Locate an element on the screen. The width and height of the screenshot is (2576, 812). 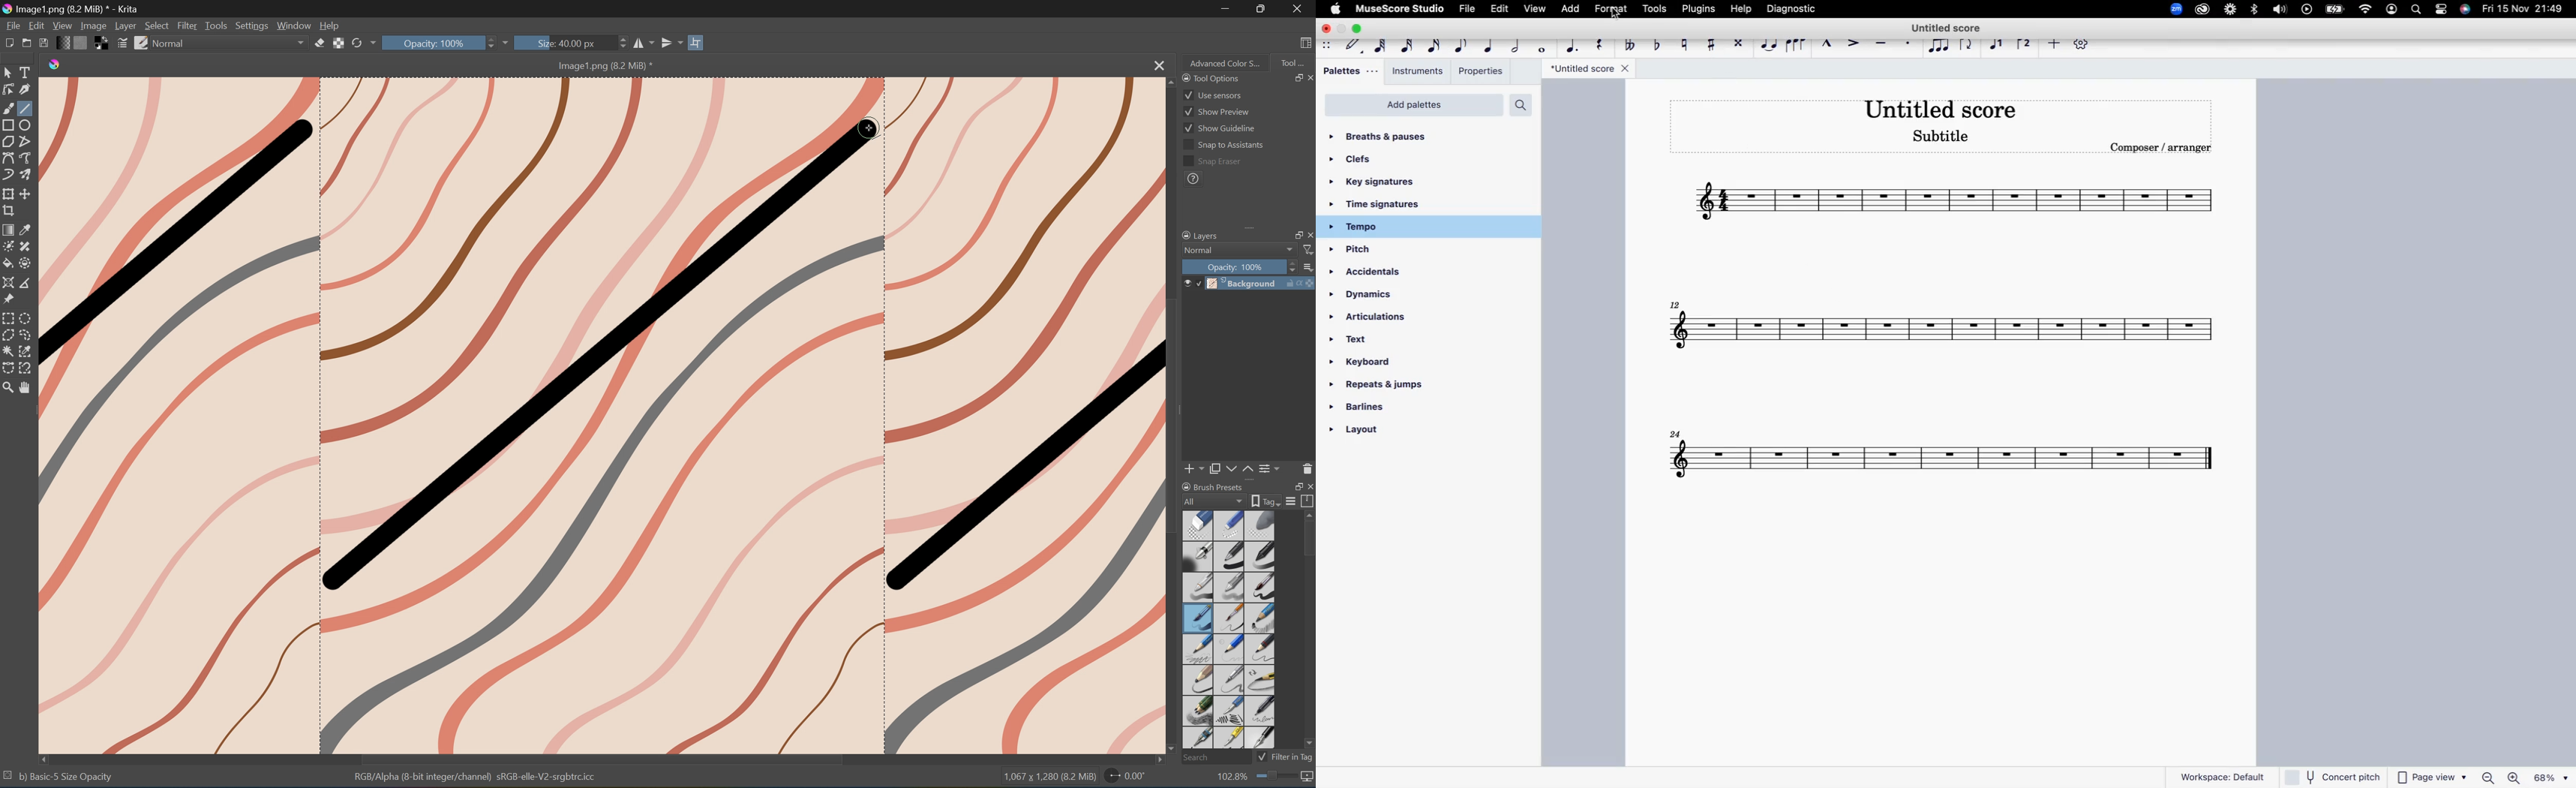
Show the tag box options is located at coordinates (1264, 502).